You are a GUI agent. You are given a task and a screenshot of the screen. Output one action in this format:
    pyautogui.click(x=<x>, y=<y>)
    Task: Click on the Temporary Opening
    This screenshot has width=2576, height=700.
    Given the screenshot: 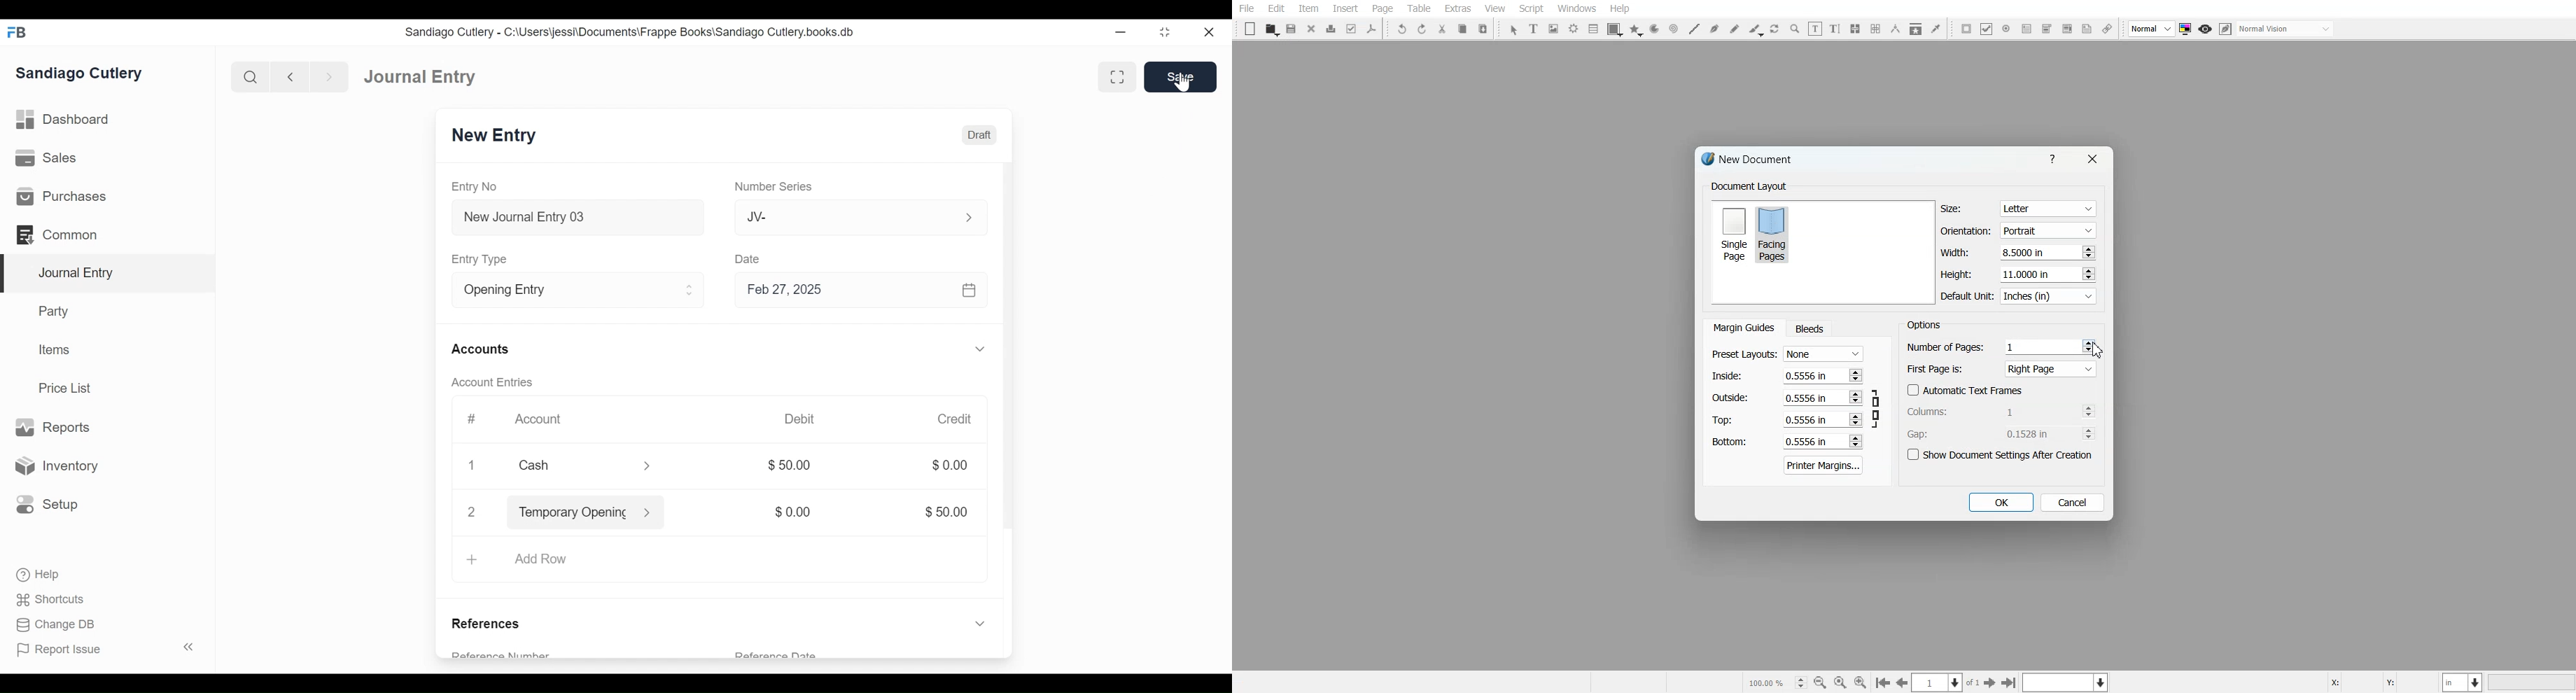 What is the action you would take?
    pyautogui.click(x=572, y=515)
    